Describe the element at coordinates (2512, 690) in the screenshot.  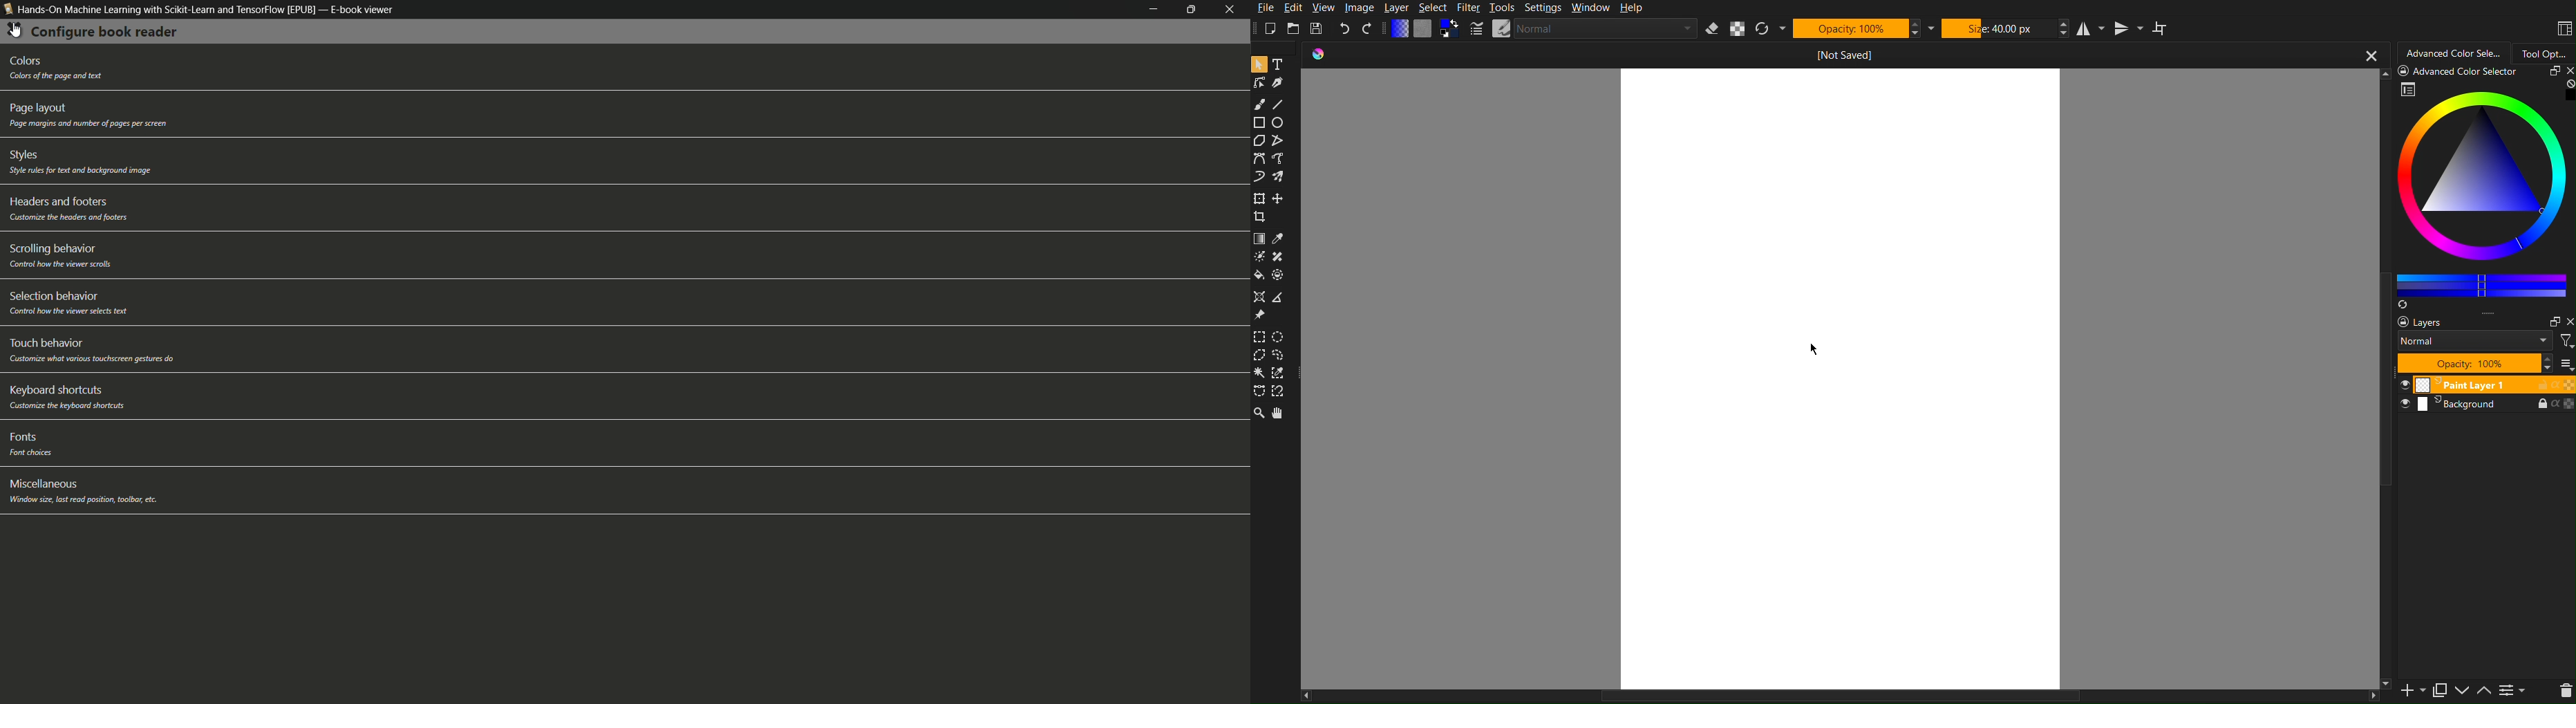
I see `Filter Settings` at that location.